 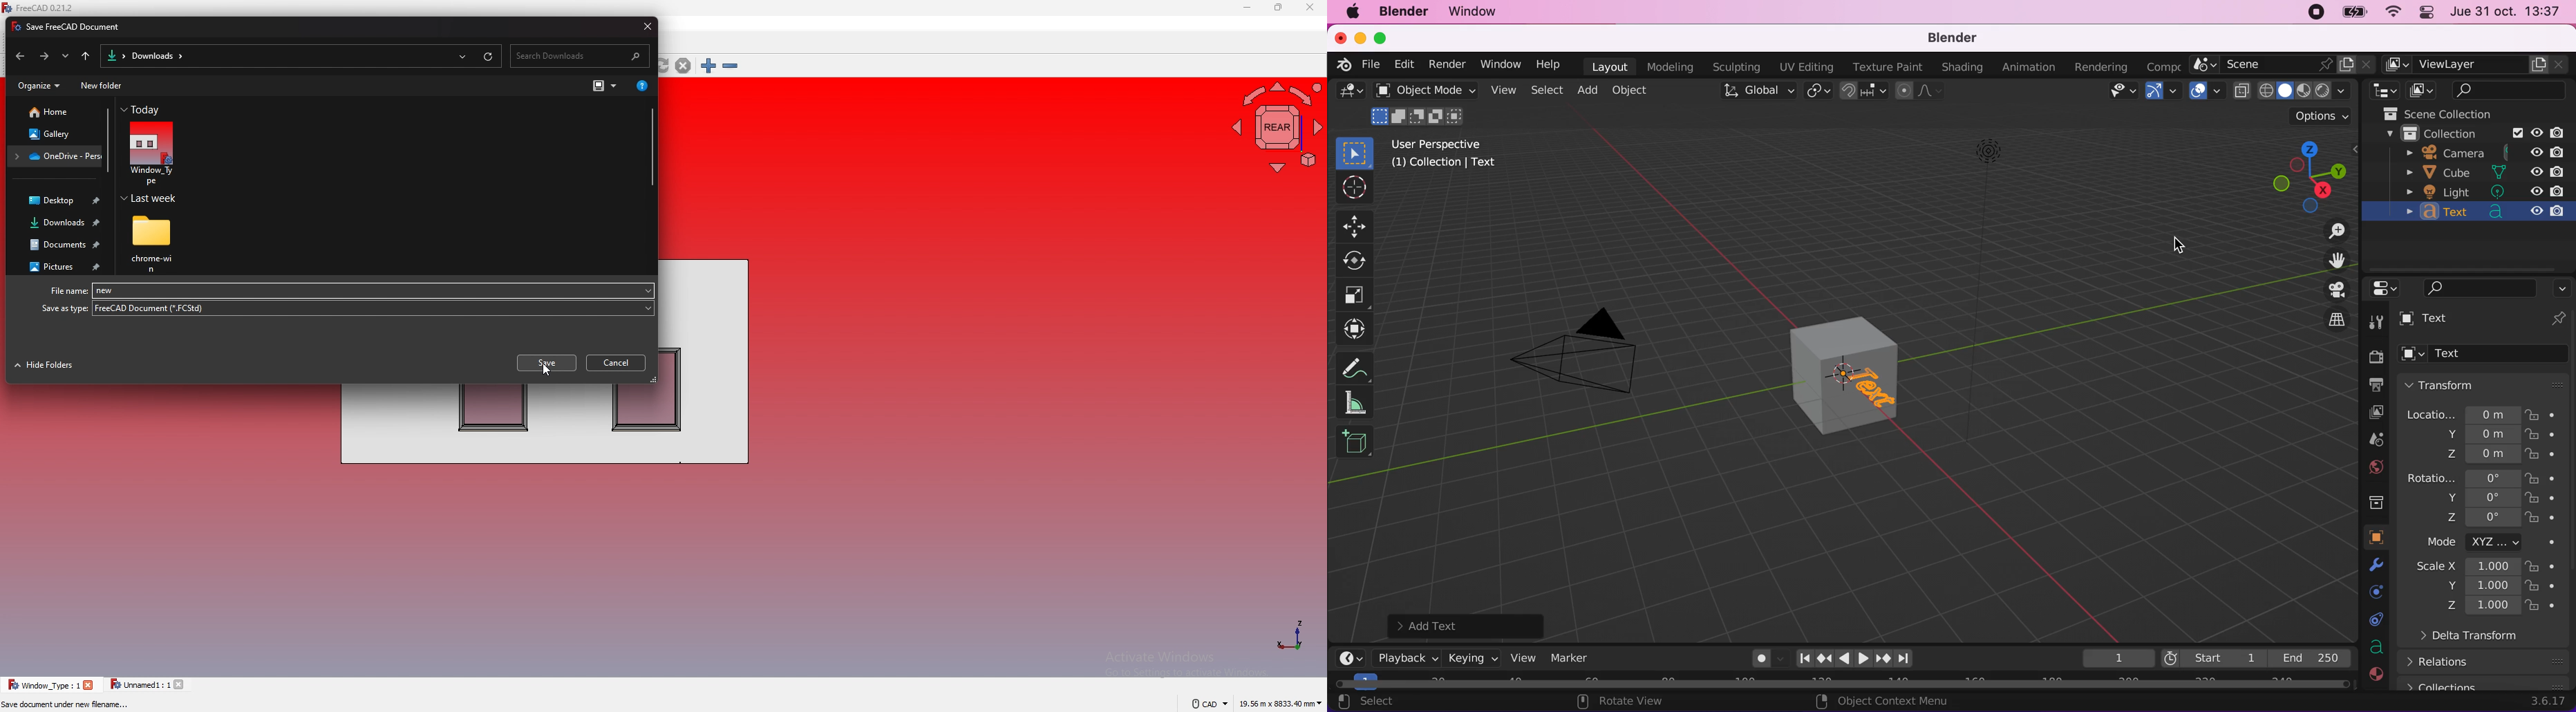 I want to click on gizmos, so click(x=2162, y=91).